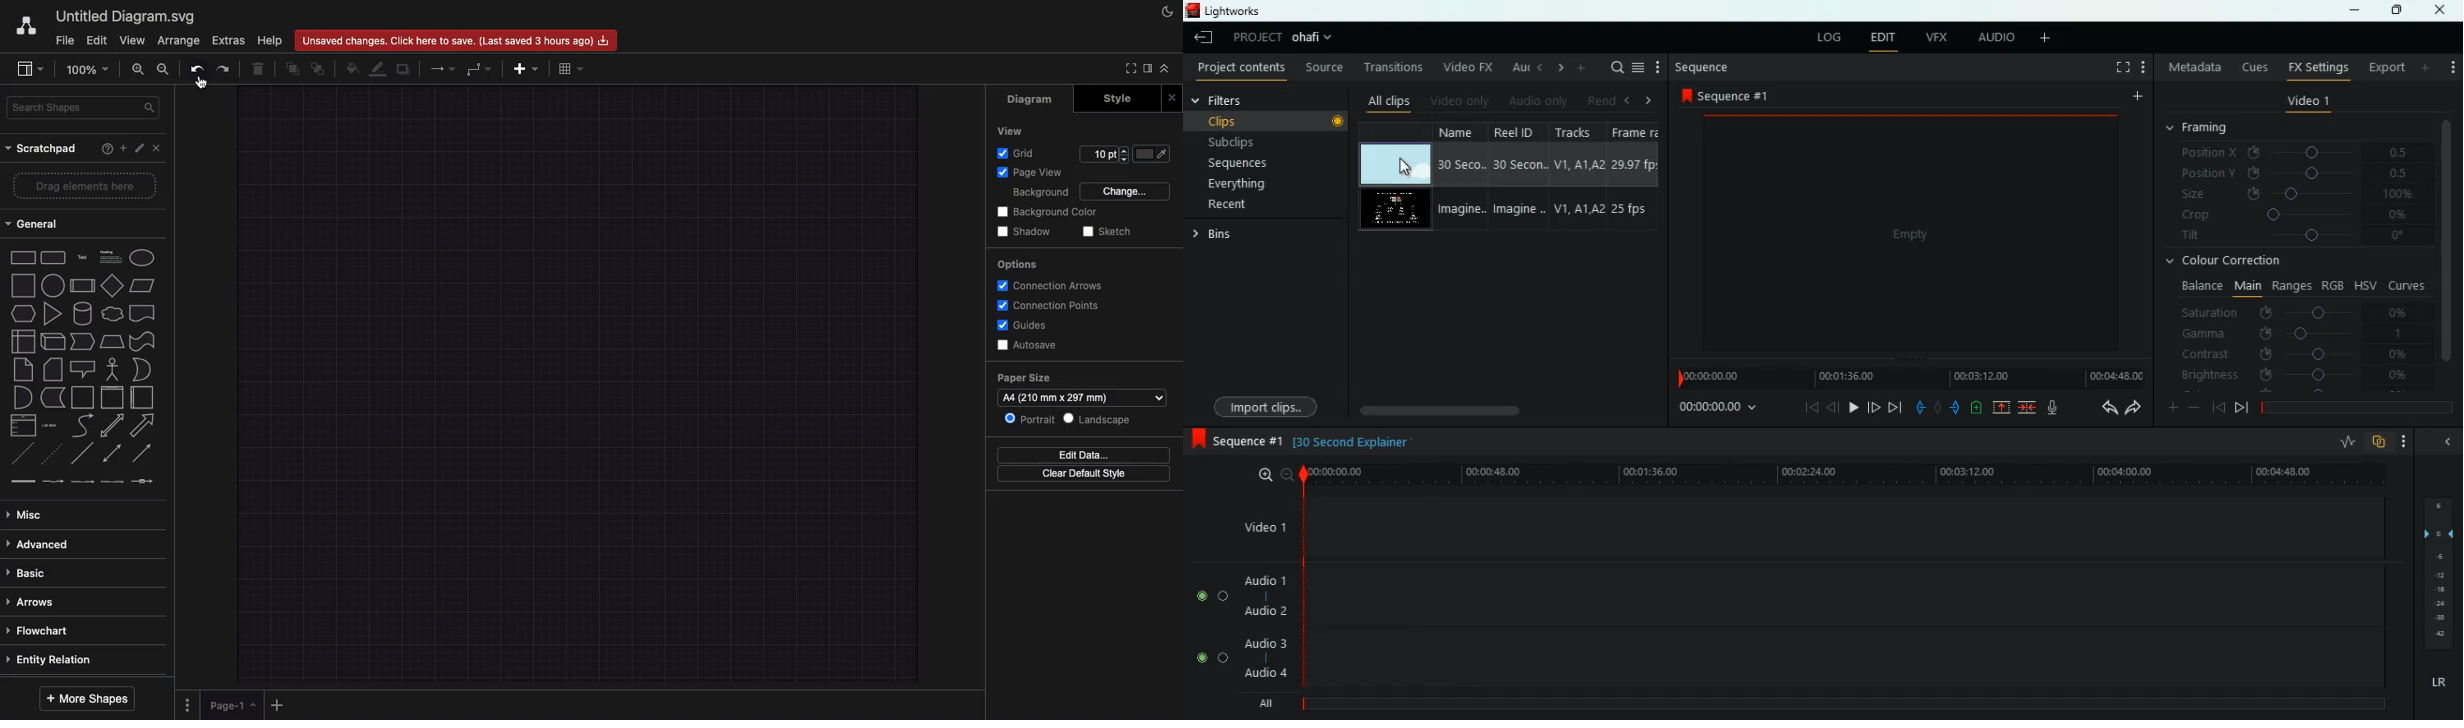  Describe the element at coordinates (1517, 179) in the screenshot. I see `reel id` at that location.